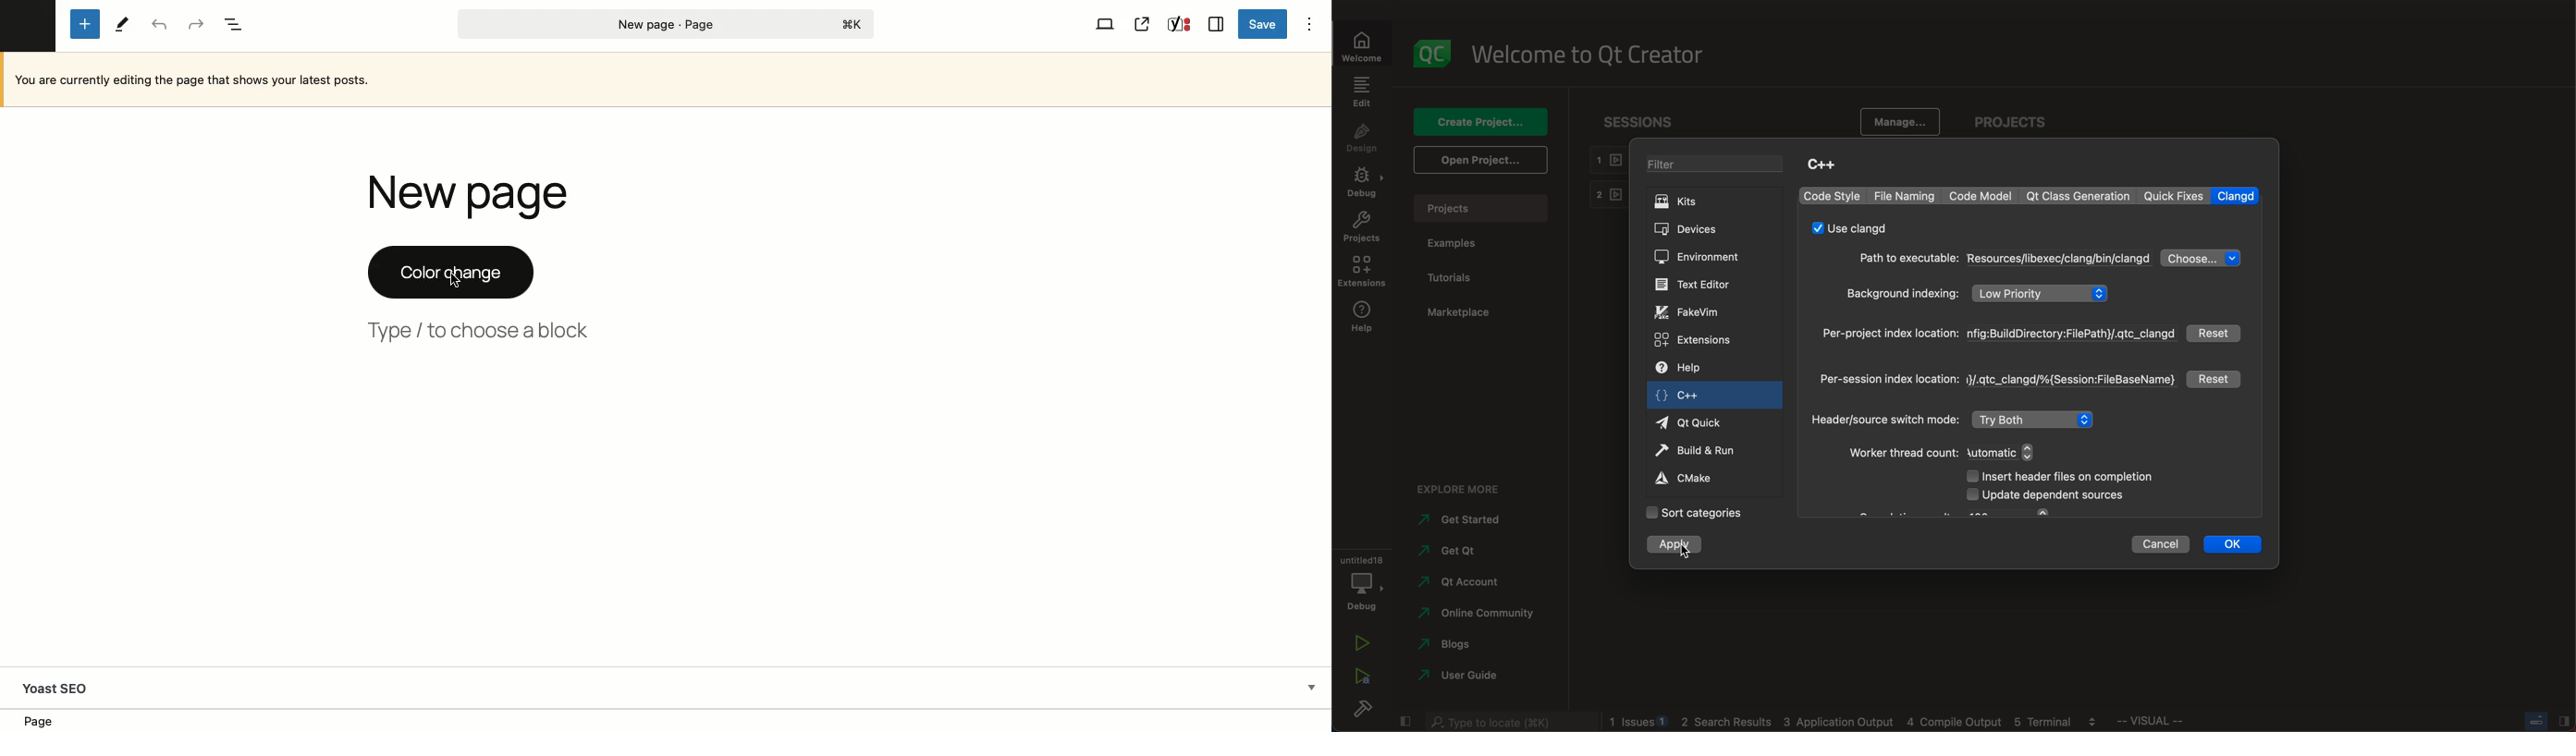  I want to click on searchbar, so click(1508, 722).